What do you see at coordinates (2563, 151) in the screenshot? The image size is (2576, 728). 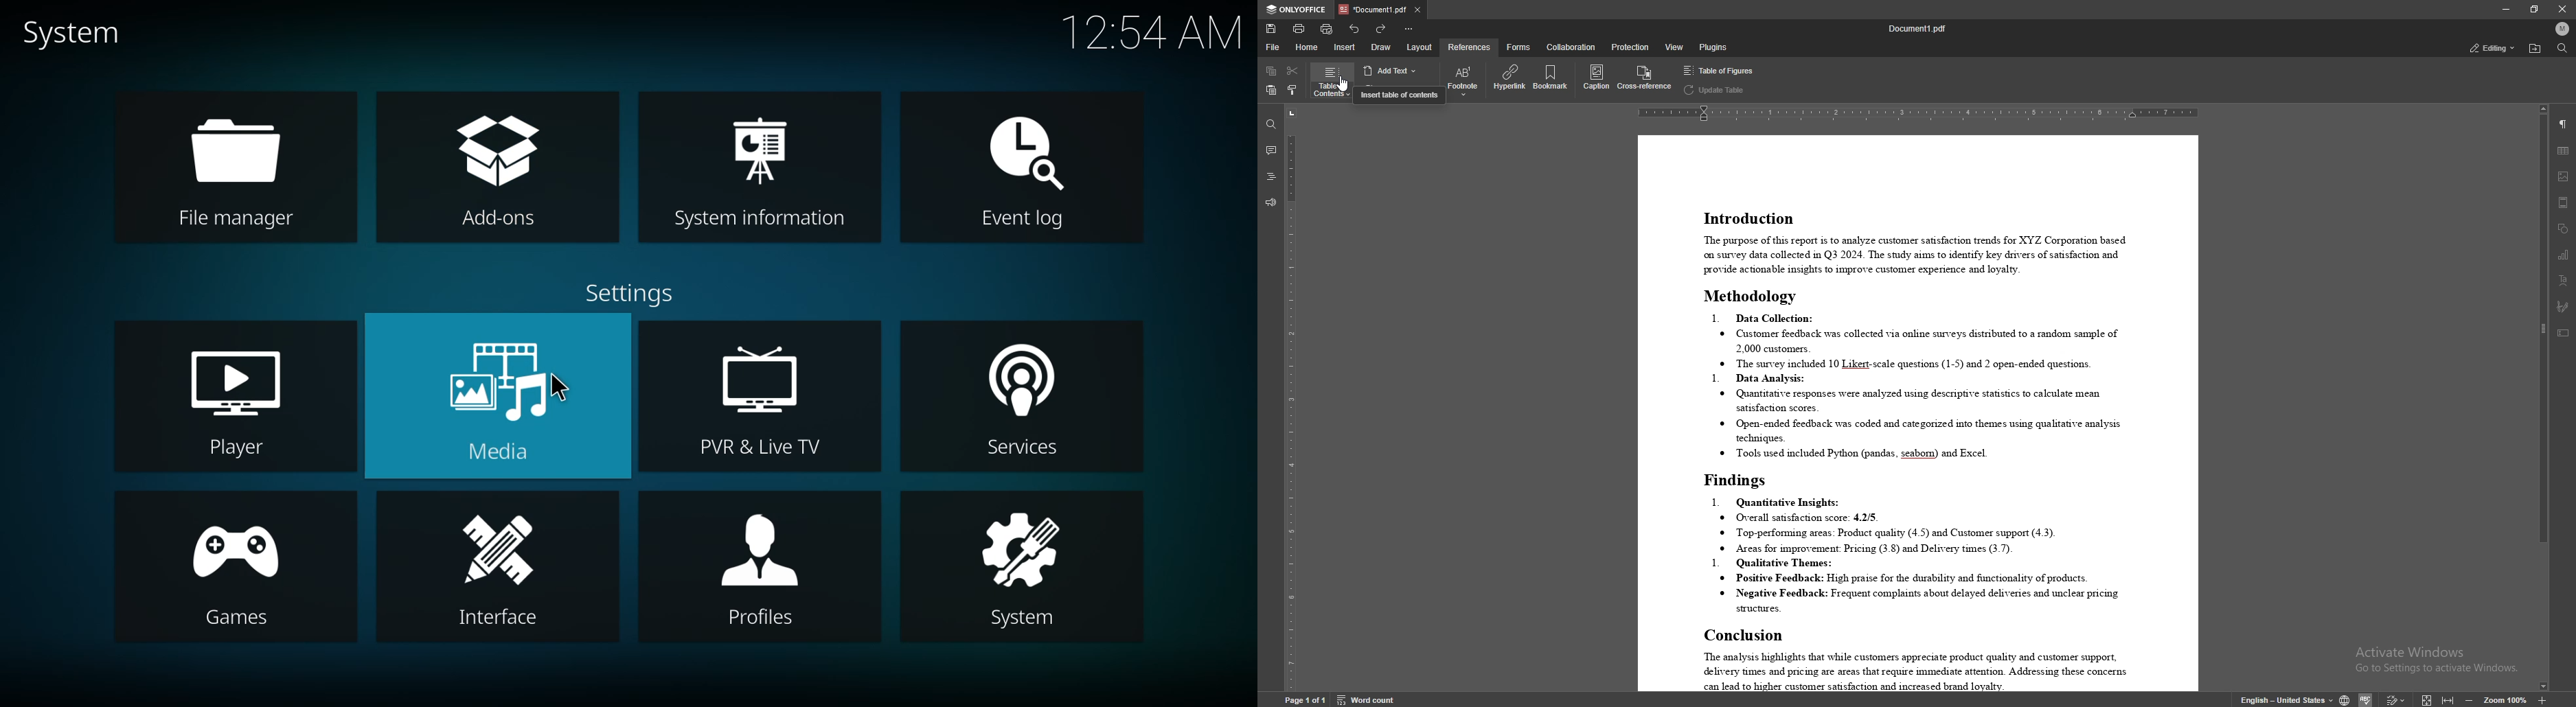 I see `table` at bounding box center [2563, 151].